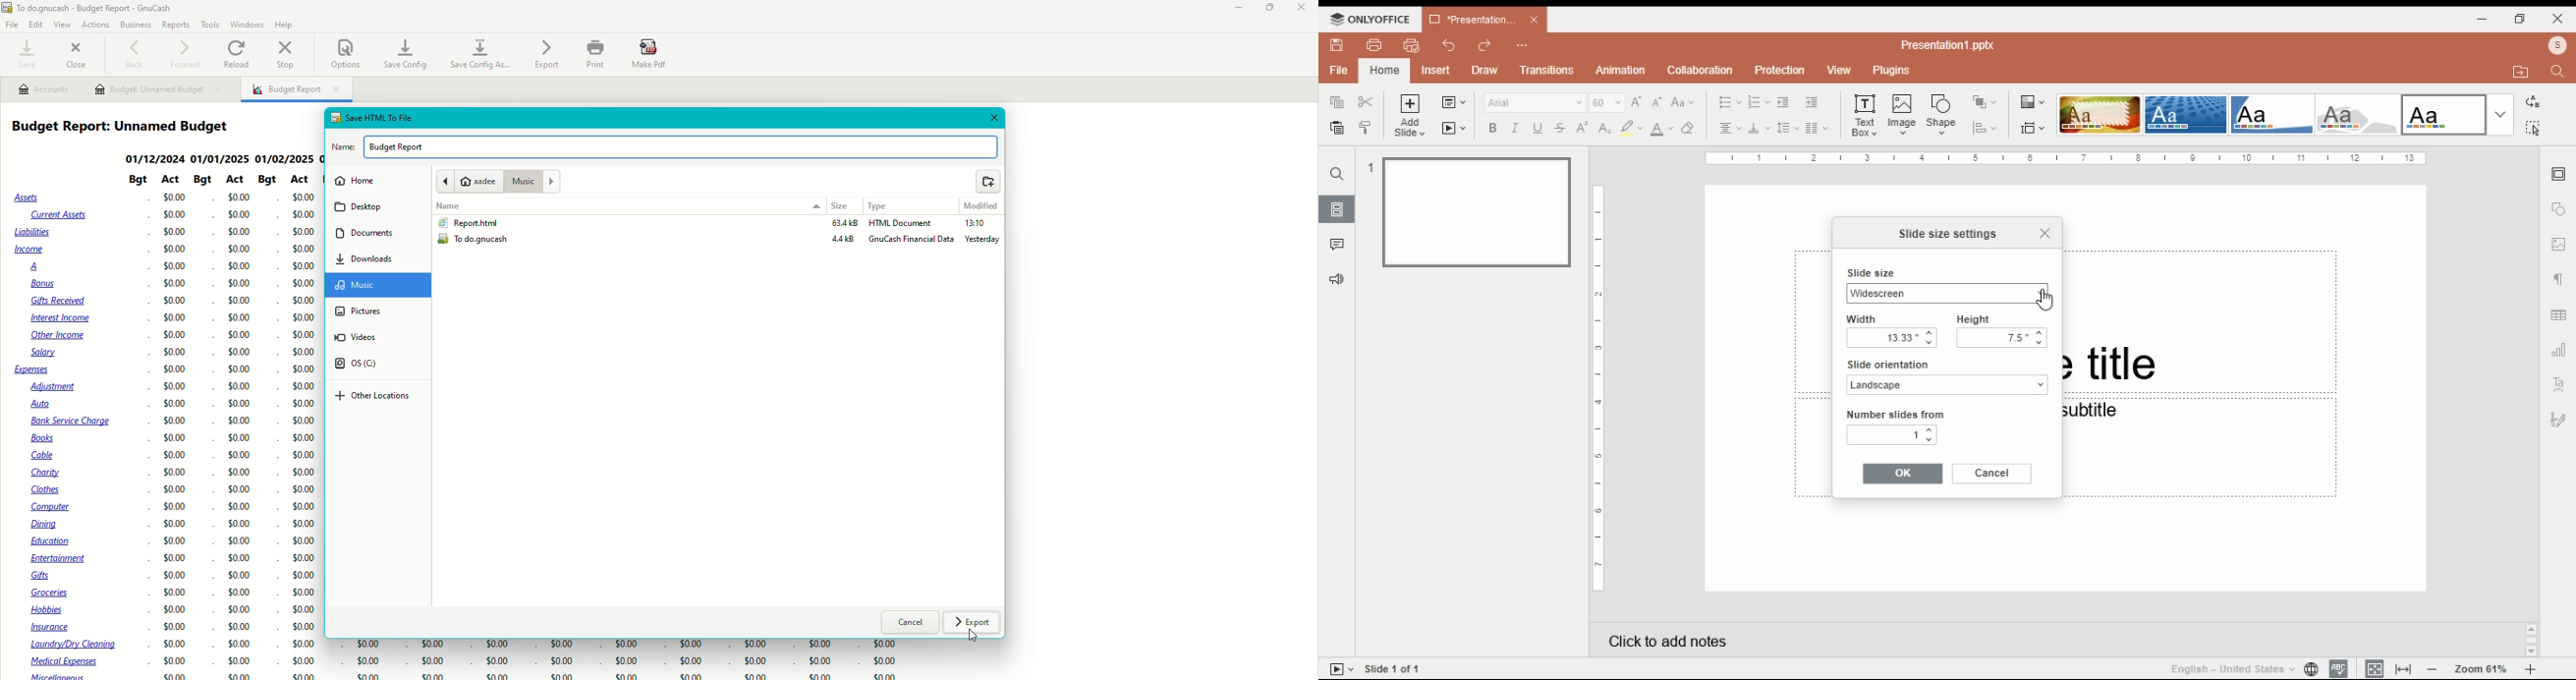  I want to click on font color, so click(1663, 129).